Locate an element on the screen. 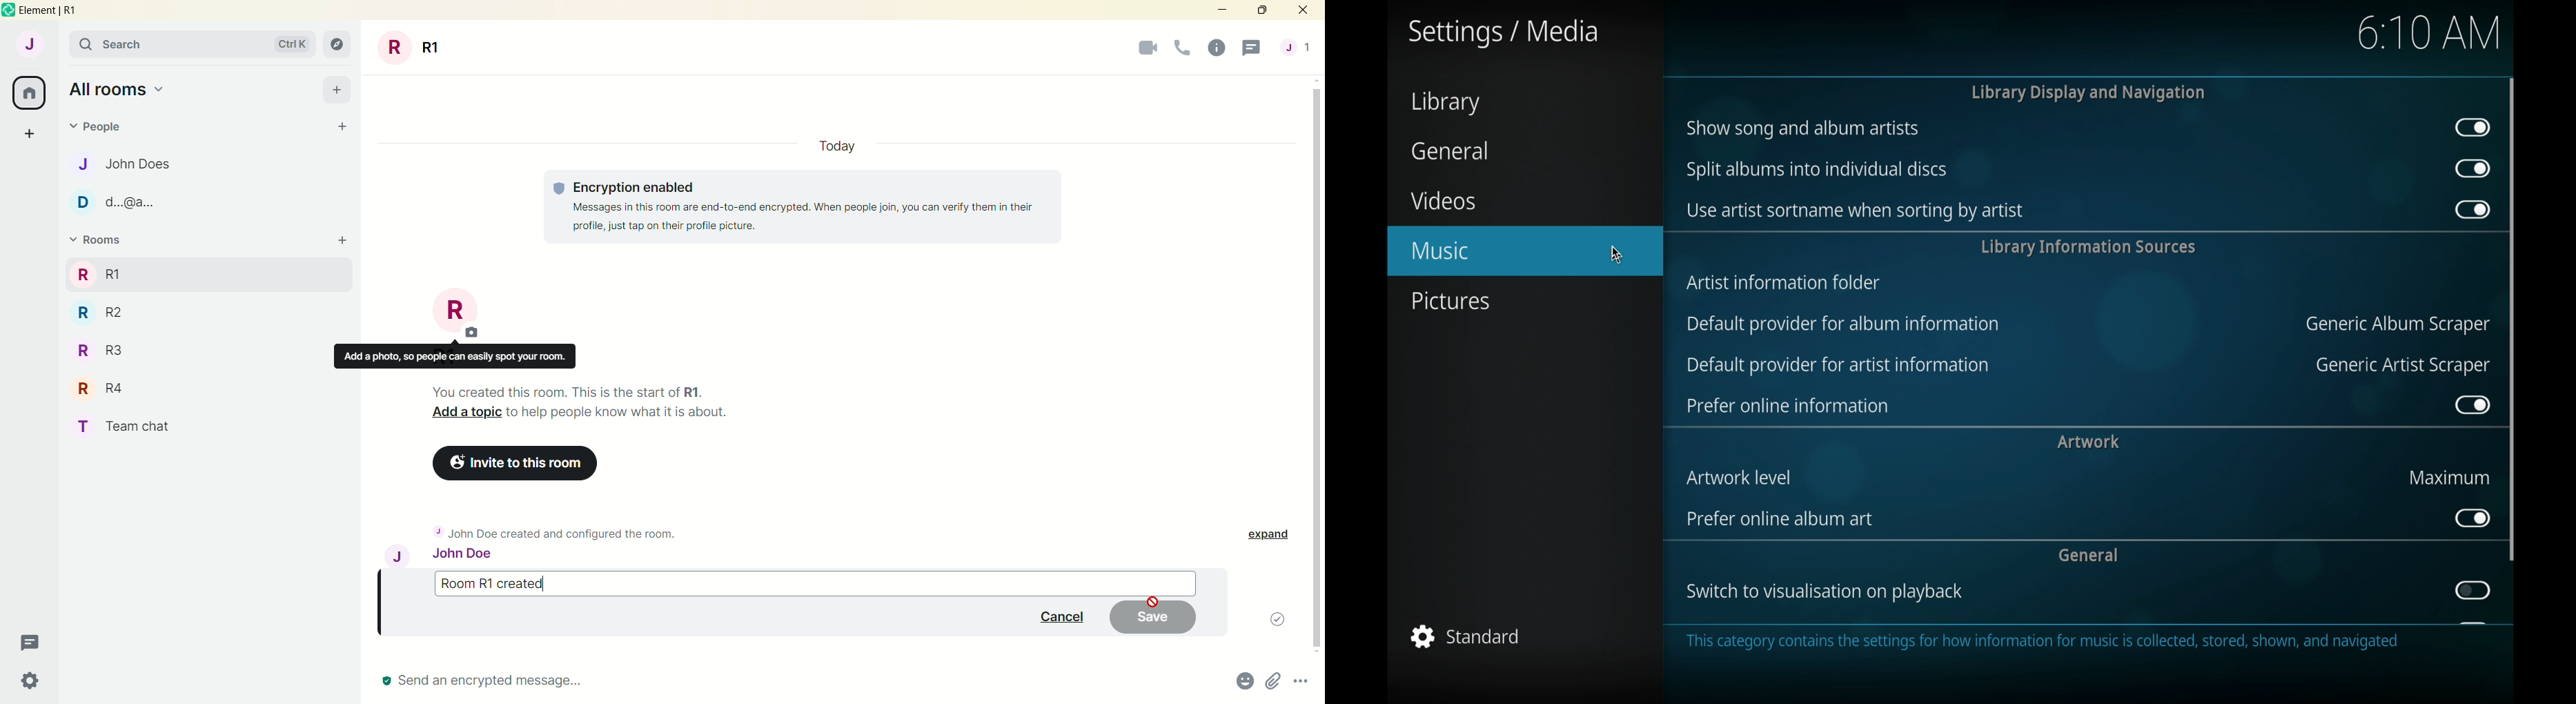 The width and height of the screenshot is (2576, 728). video call is located at coordinates (1146, 49).